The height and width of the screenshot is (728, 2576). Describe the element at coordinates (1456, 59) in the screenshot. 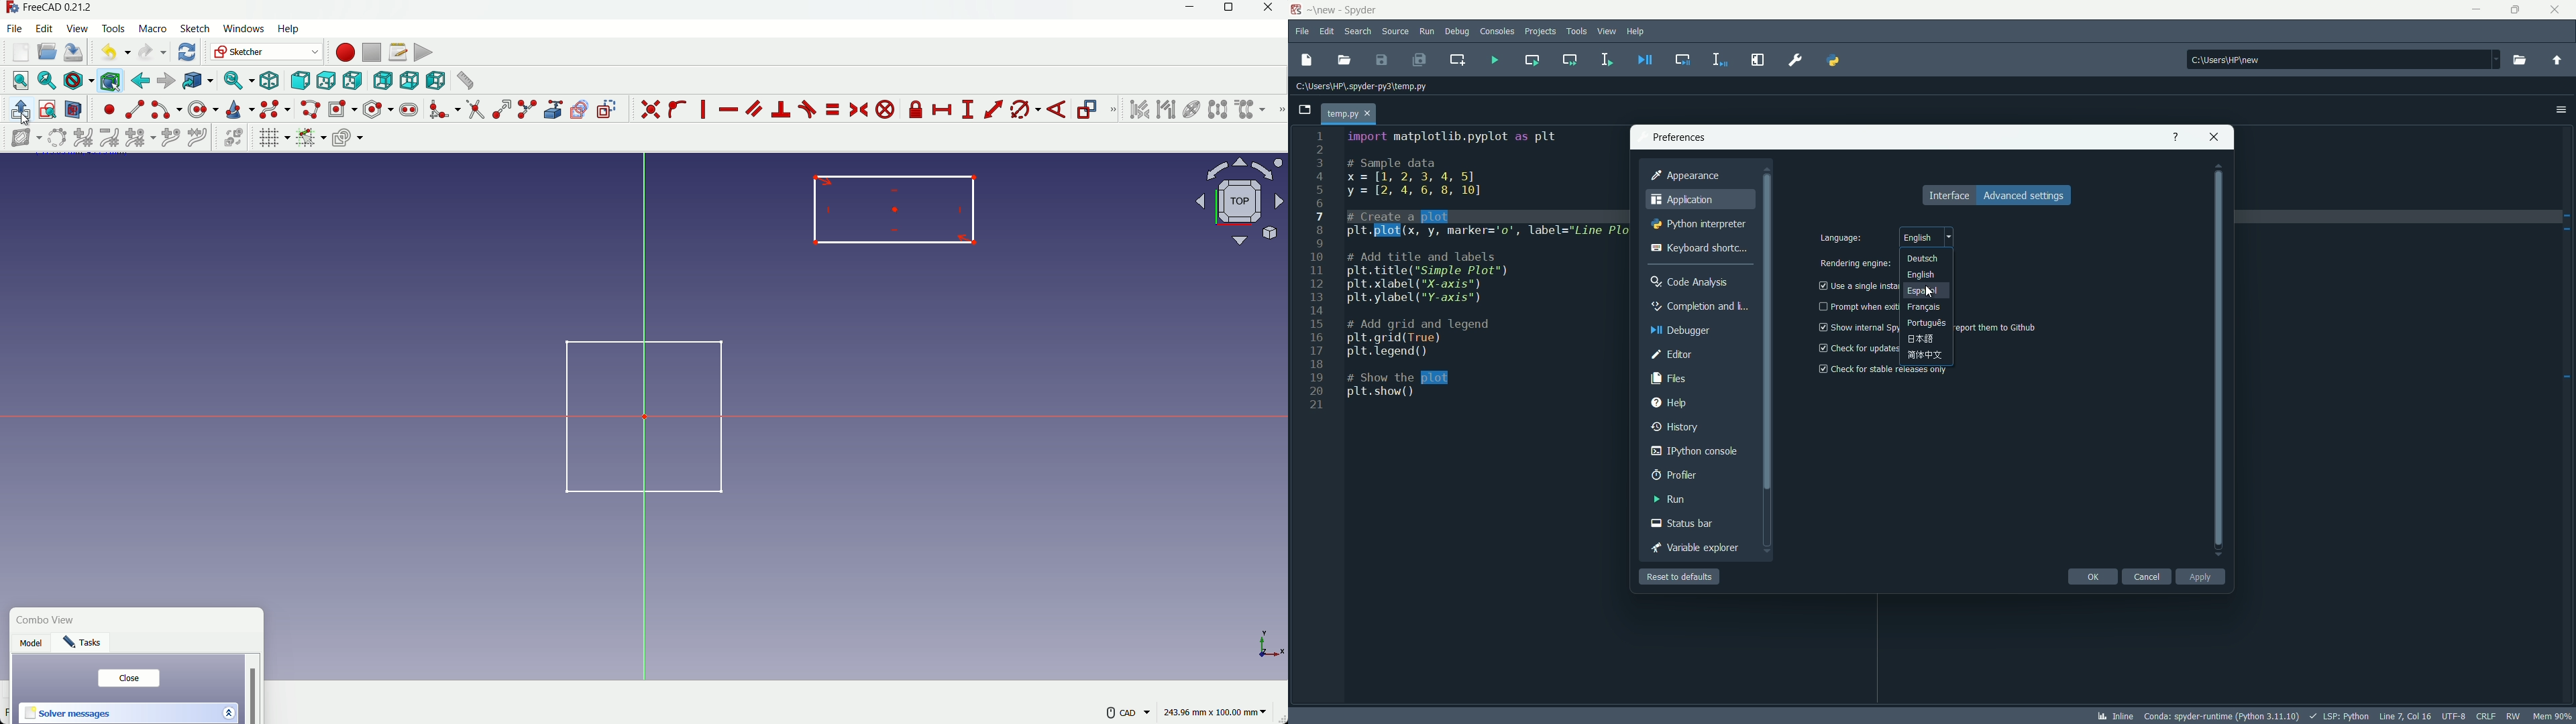

I see `create new cell at the current line` at that location.